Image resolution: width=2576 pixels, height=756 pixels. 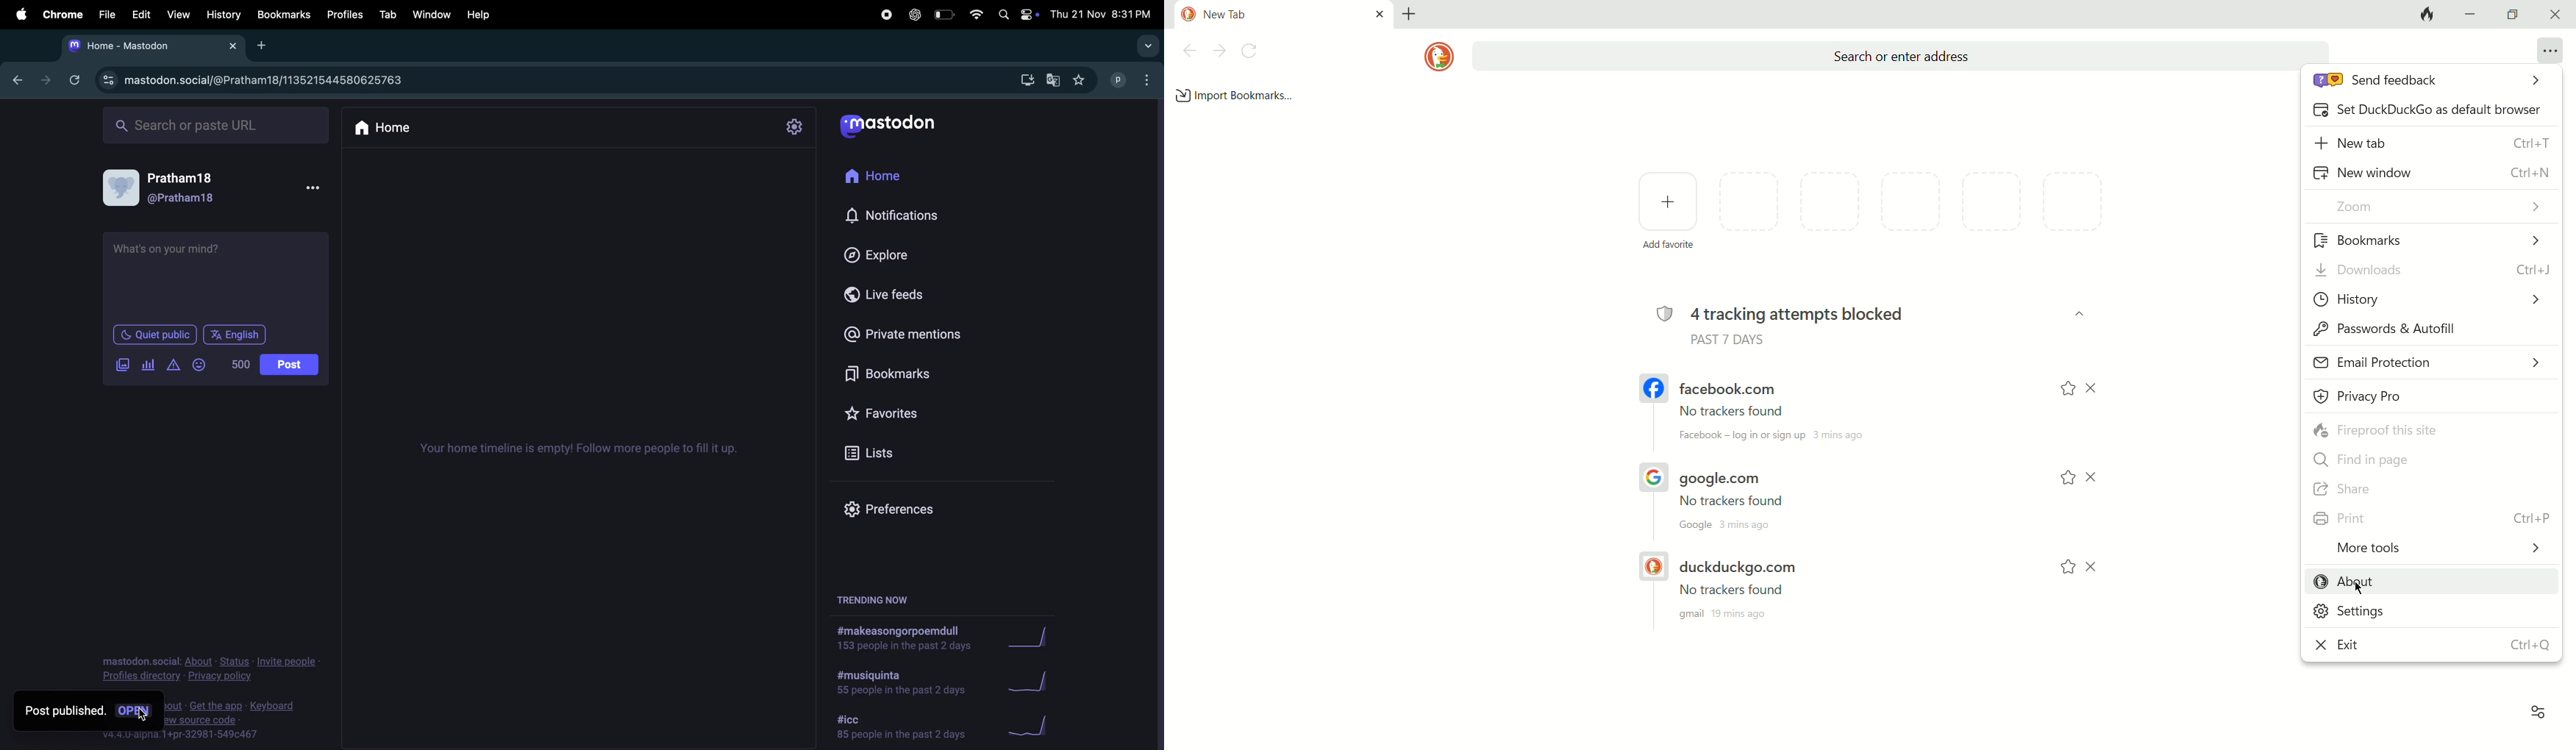 What do you see at coordinates (2094, 477) in the screenshot?
I see `close` at bounding box center [2094, 477].